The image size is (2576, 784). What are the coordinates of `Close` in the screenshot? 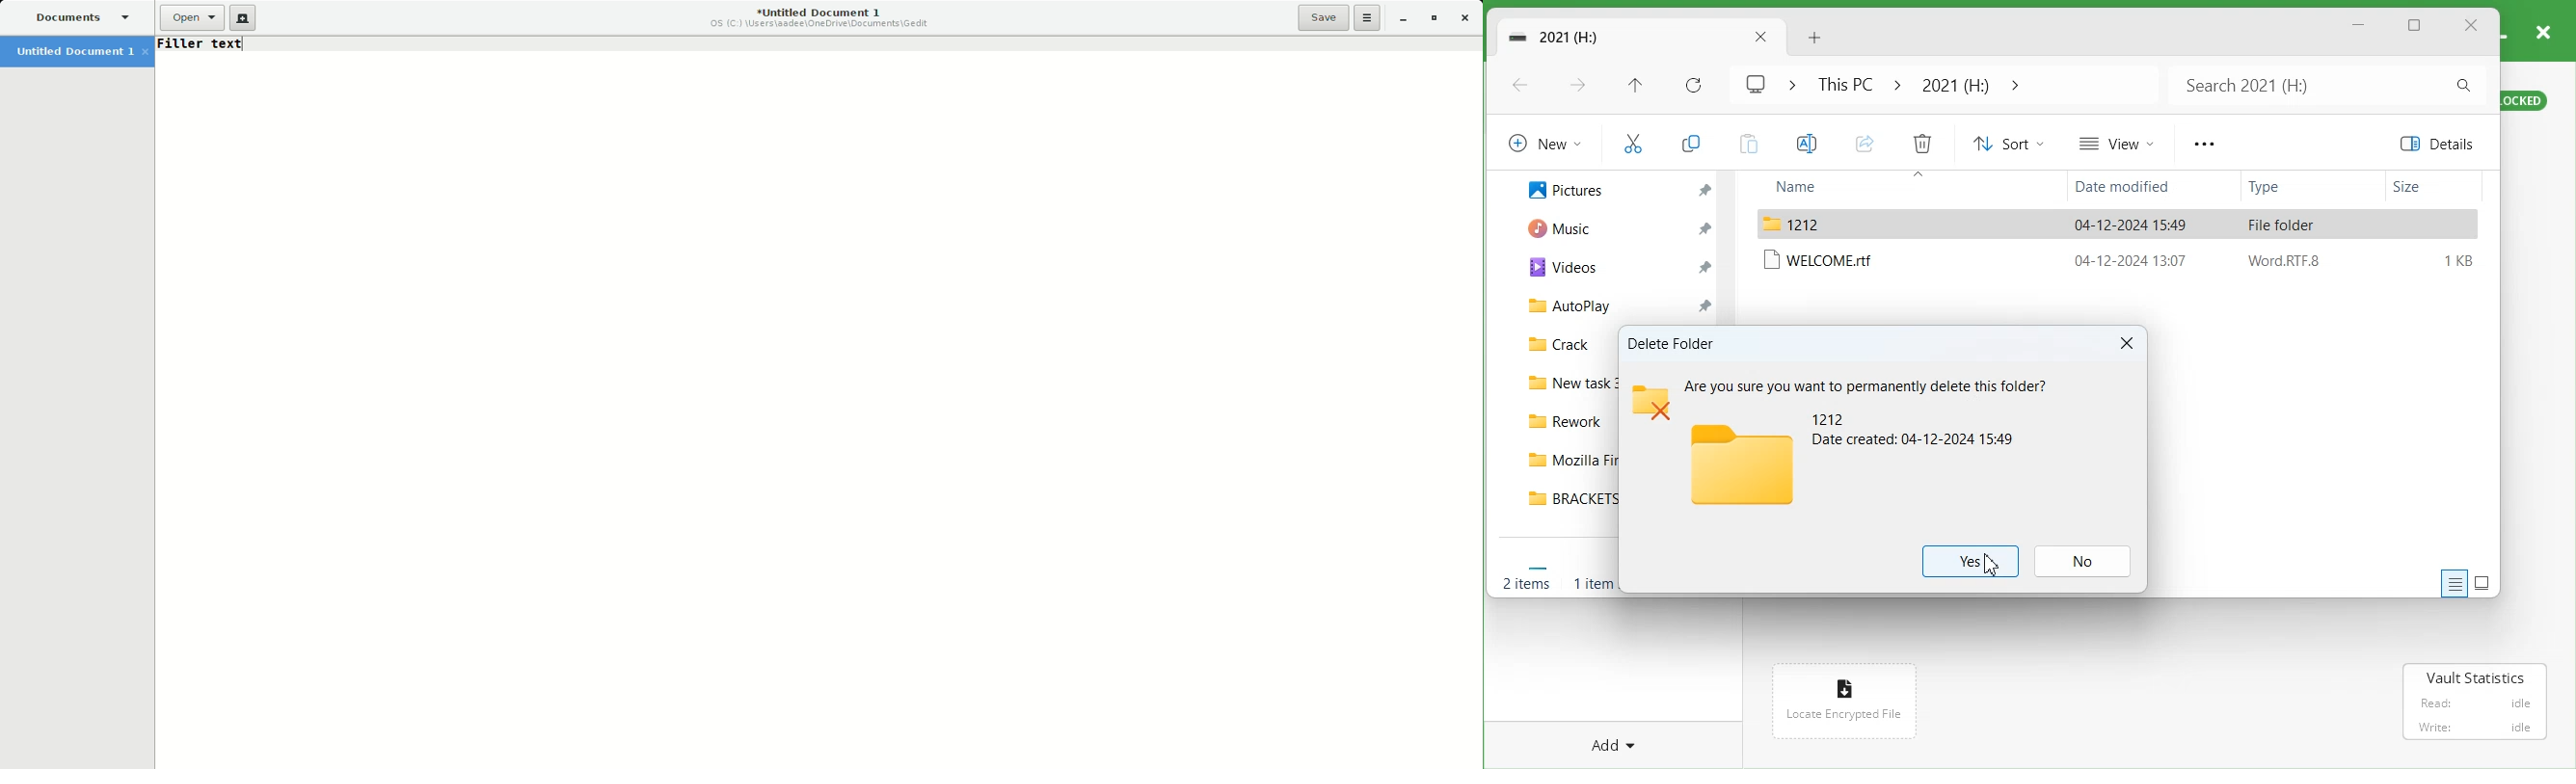 It's located at (1468, 19).